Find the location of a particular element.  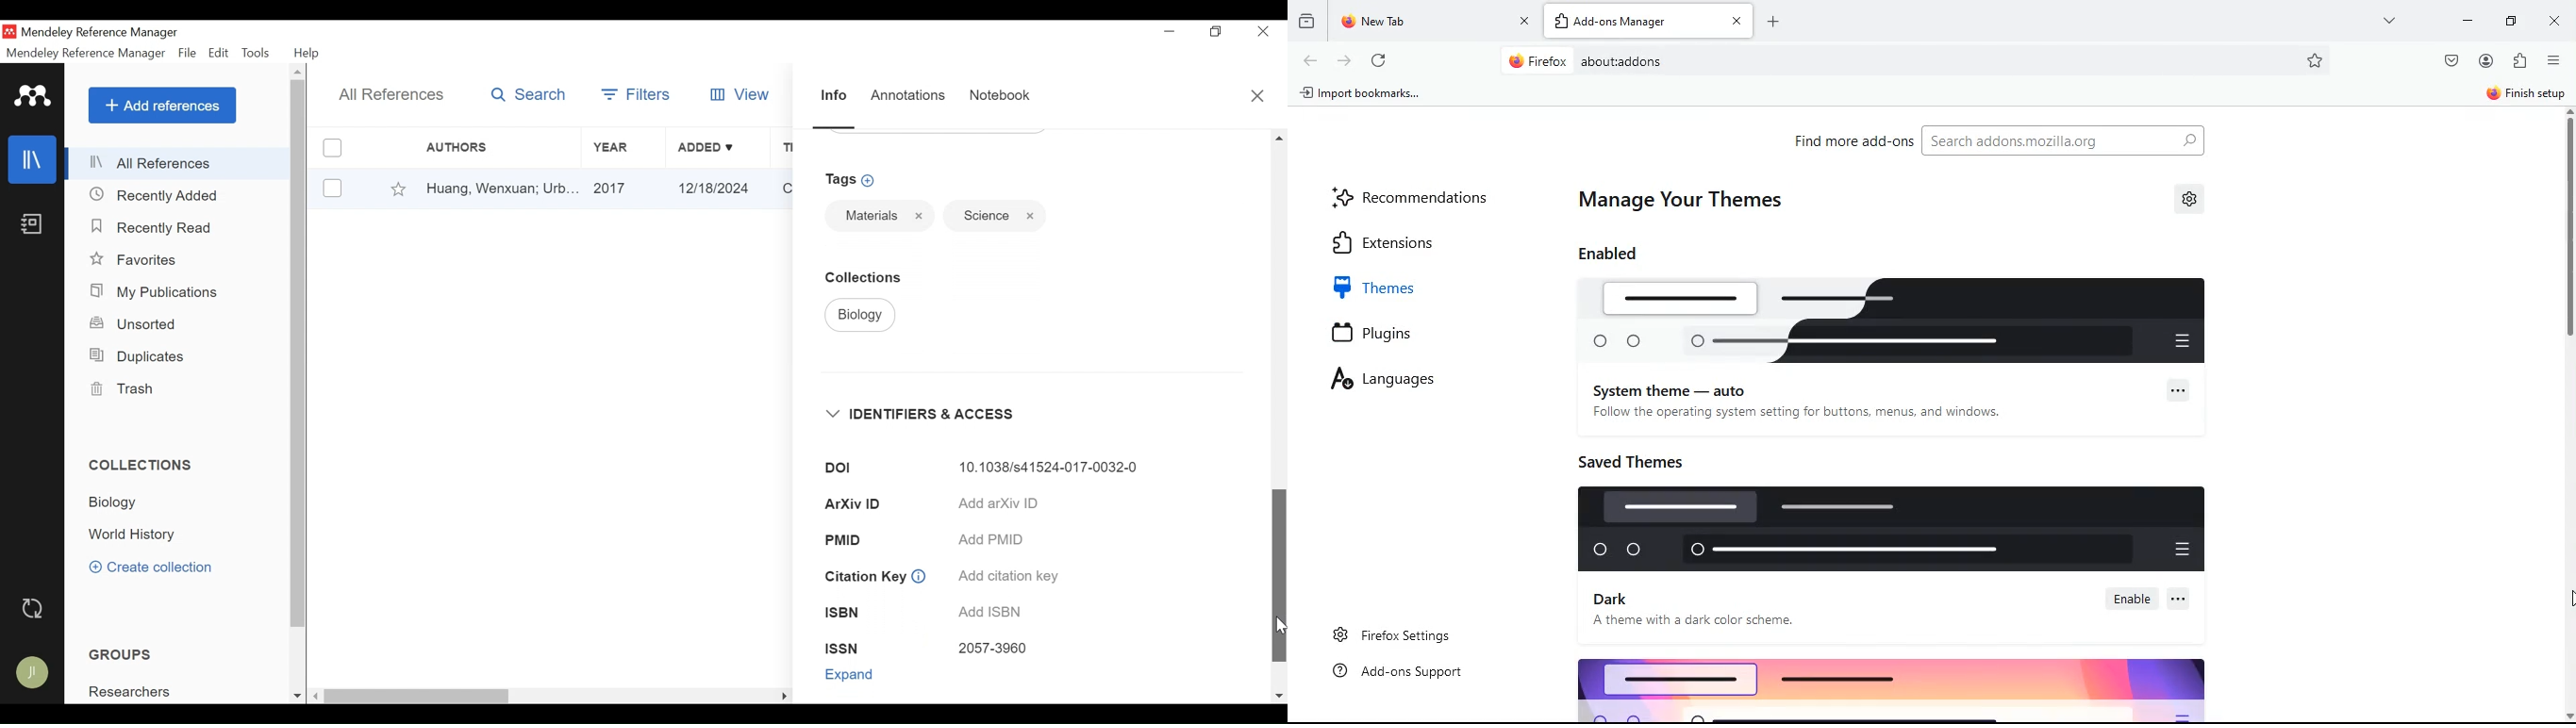

Vertical Scroll bar is located at coordinates (299, 355).